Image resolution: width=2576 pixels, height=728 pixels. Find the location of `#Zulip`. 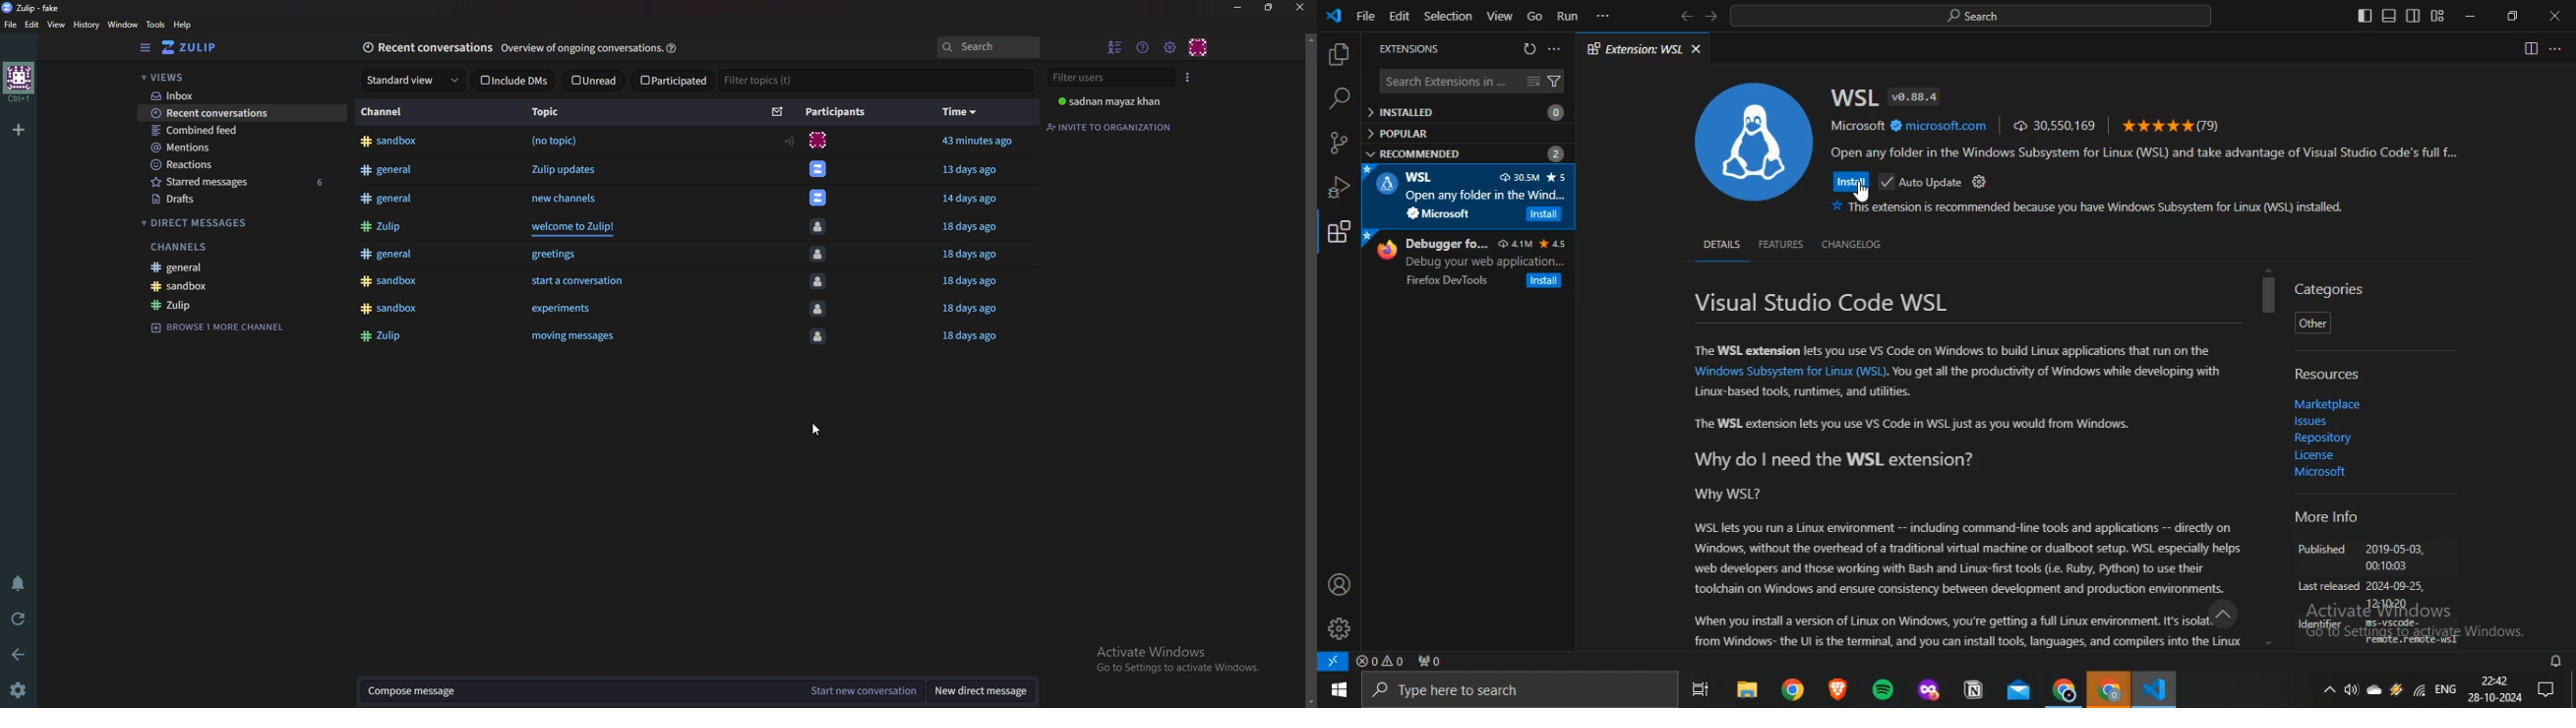

#Zulip is located at coordinates (384, 340).